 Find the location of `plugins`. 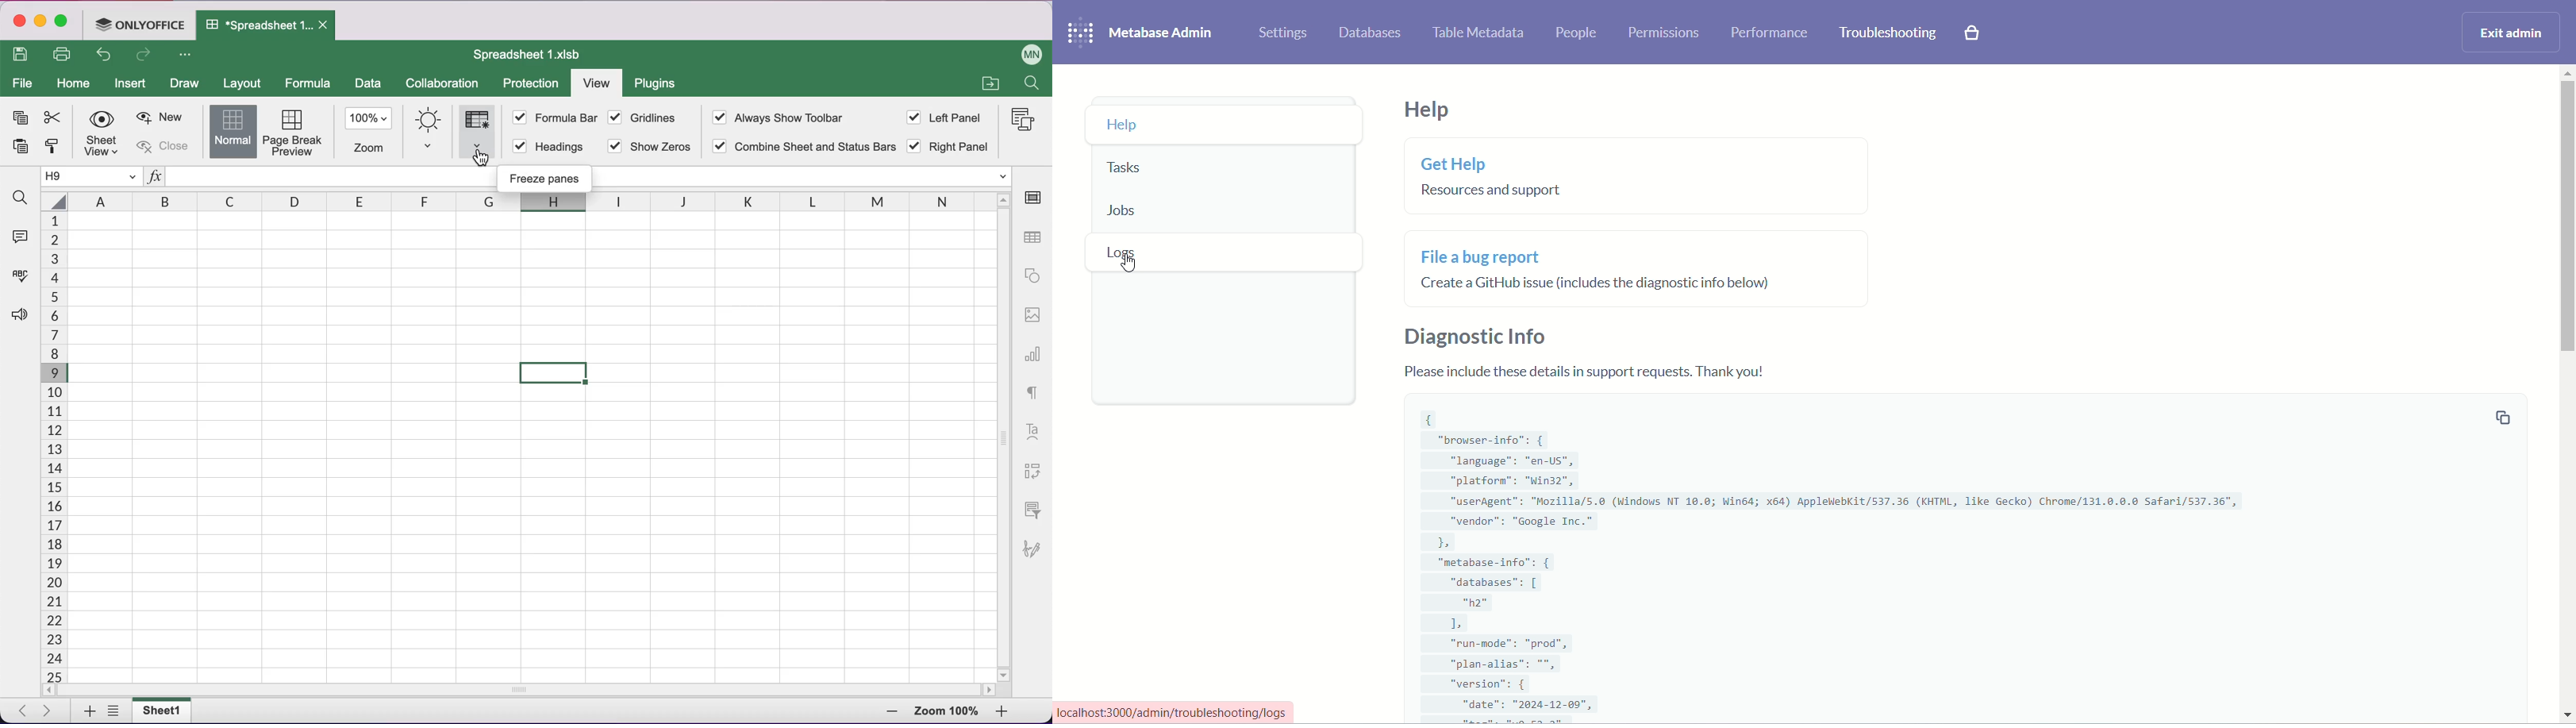

plugins is located at coordinates (661, 85).